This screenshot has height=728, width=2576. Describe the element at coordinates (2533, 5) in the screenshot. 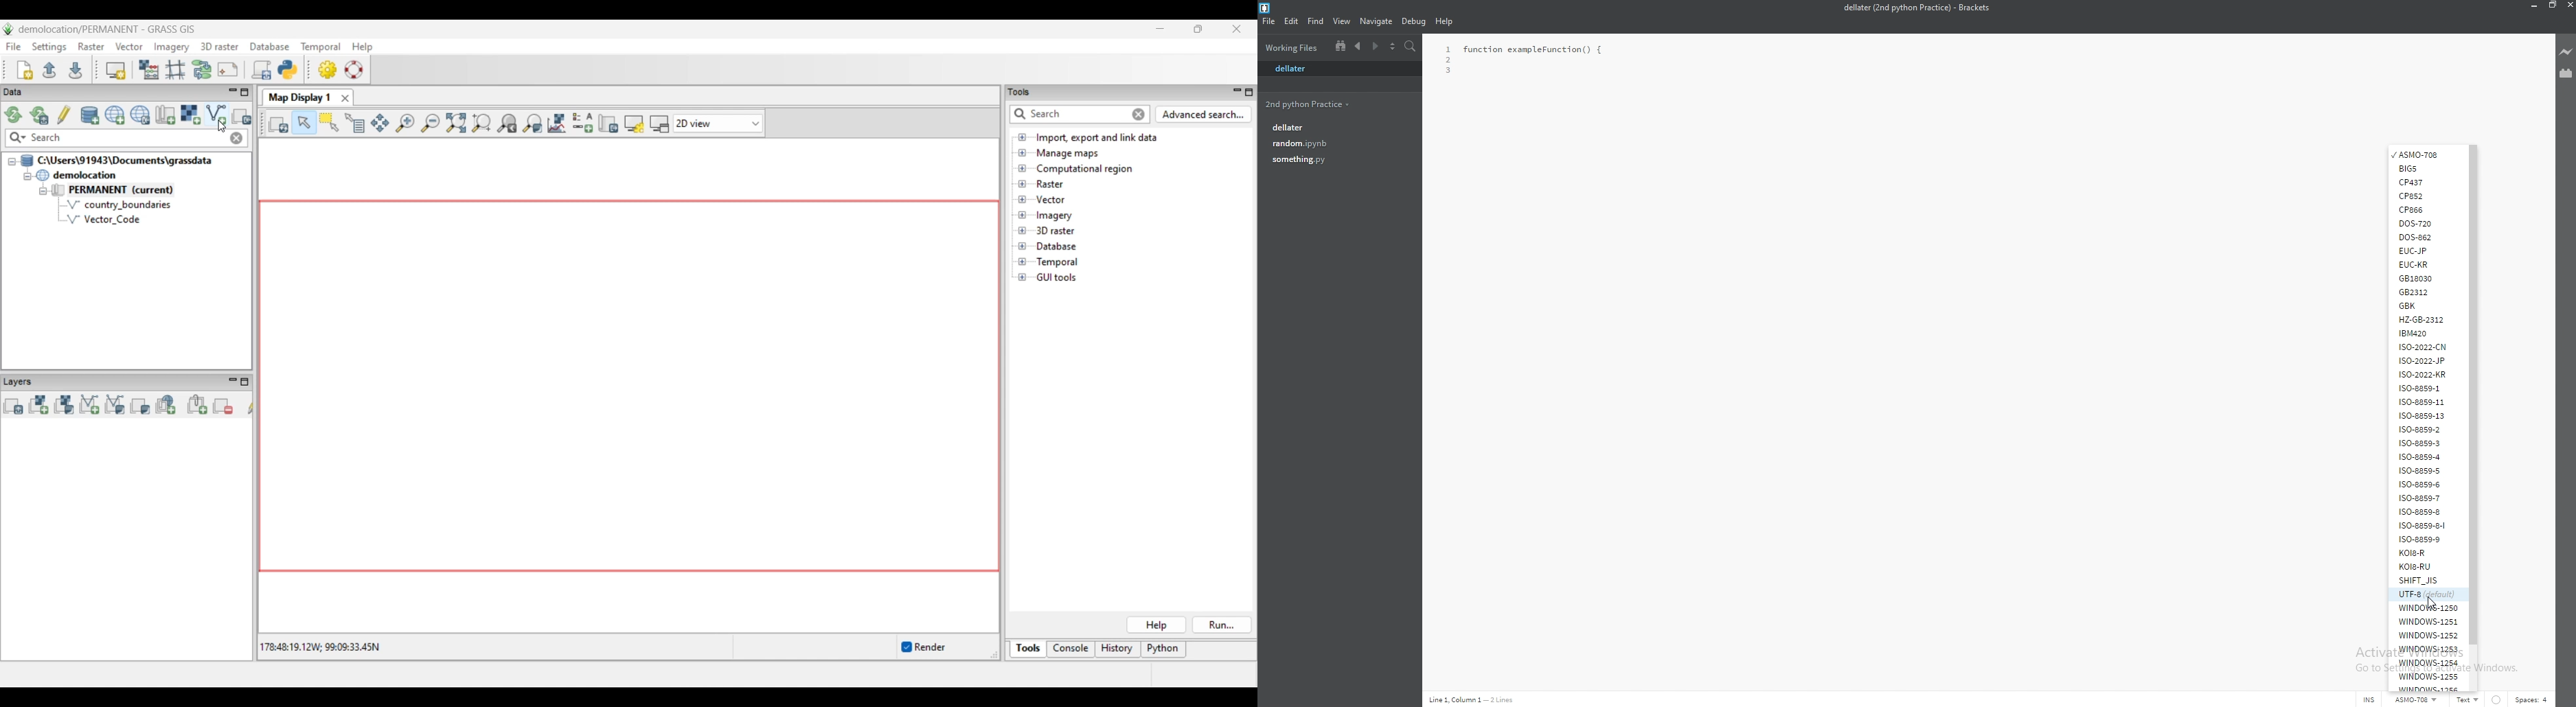

I see `minimize` at that location.